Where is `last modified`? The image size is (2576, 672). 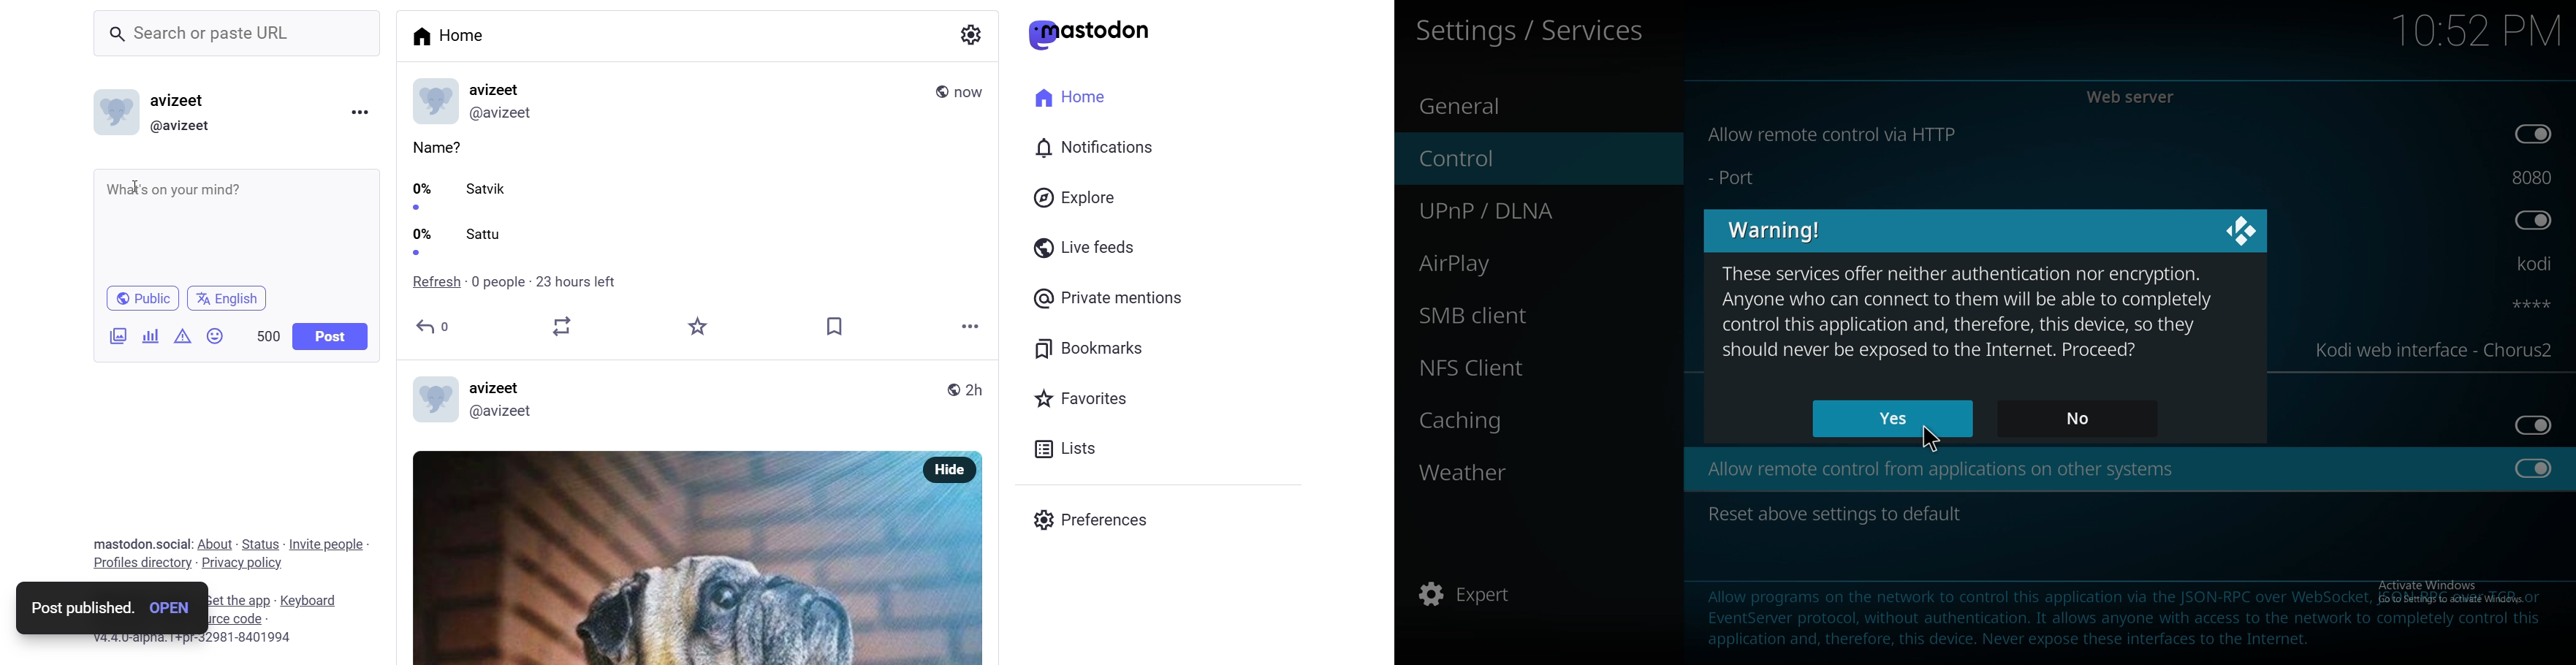
last modified is located at coordinates (970, 93).